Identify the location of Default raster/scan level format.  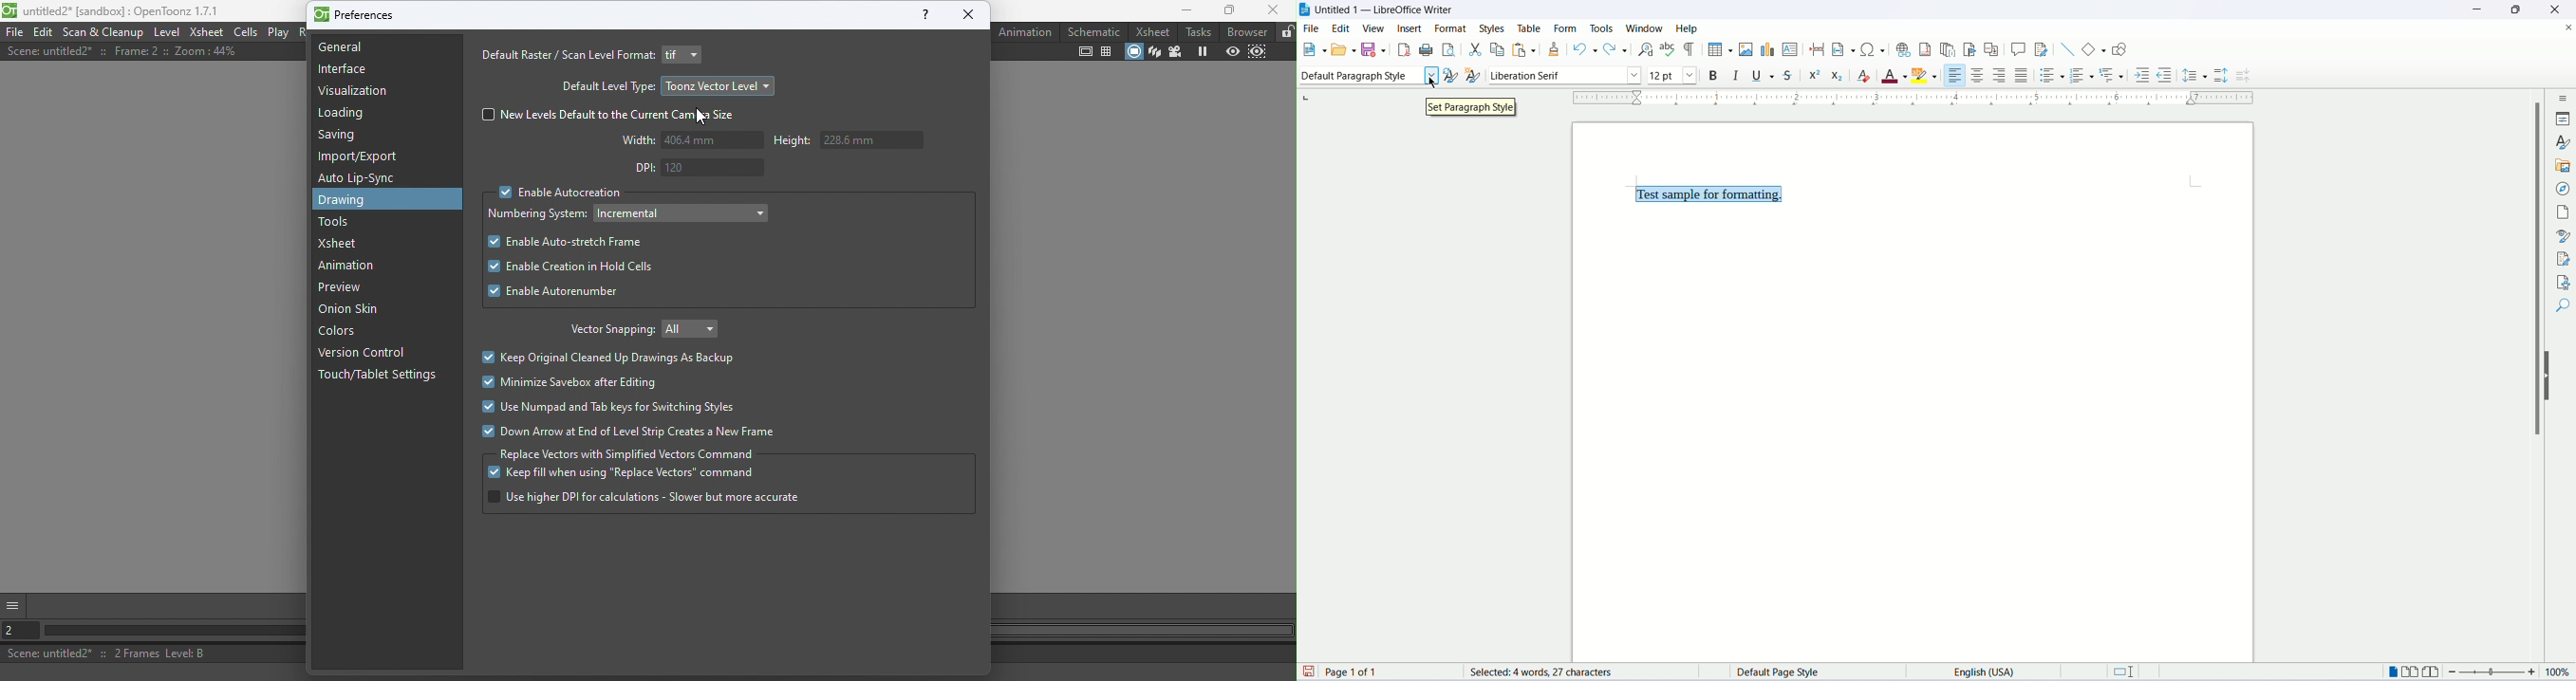
(567, 55).